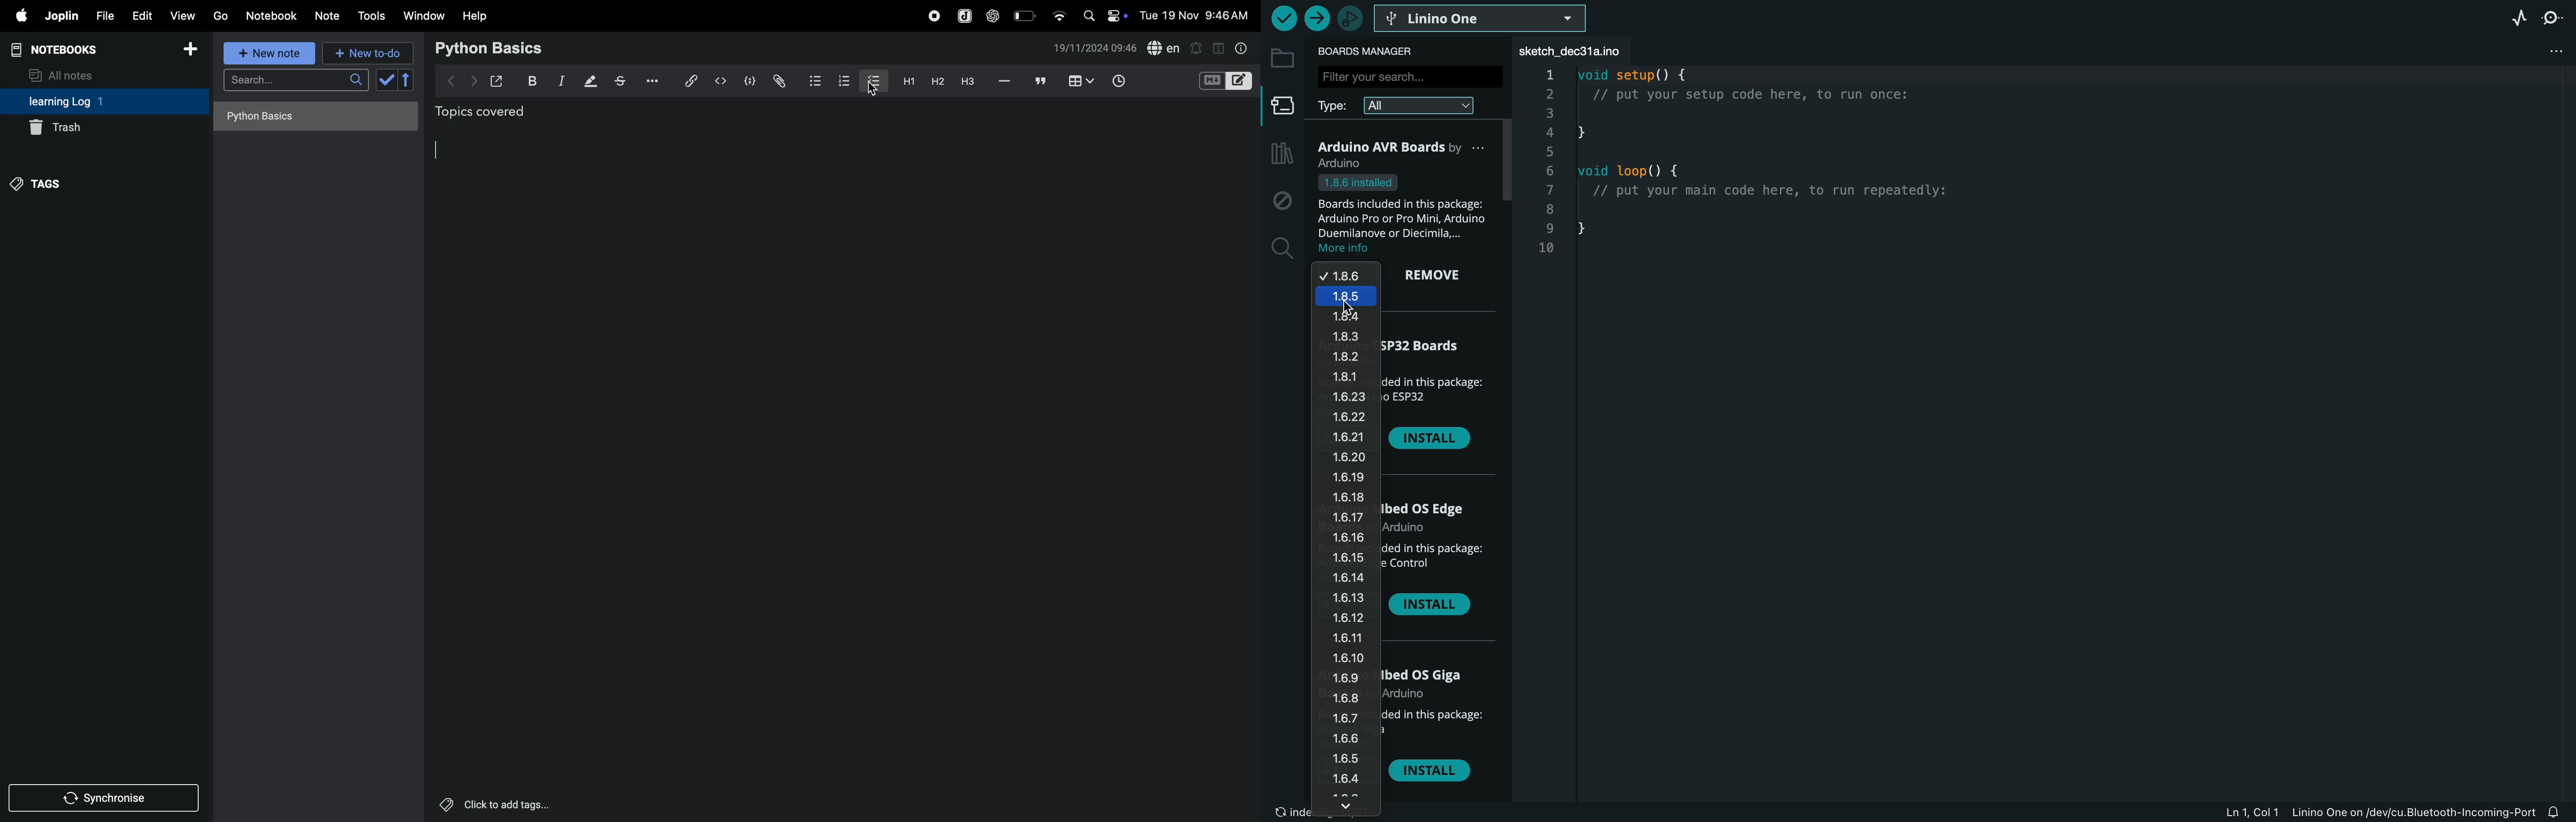 The image size is (2576, 840). What do you see at coordinates (296, 83) in the screenshot?
I see `search` at bounding box center [296, 83].